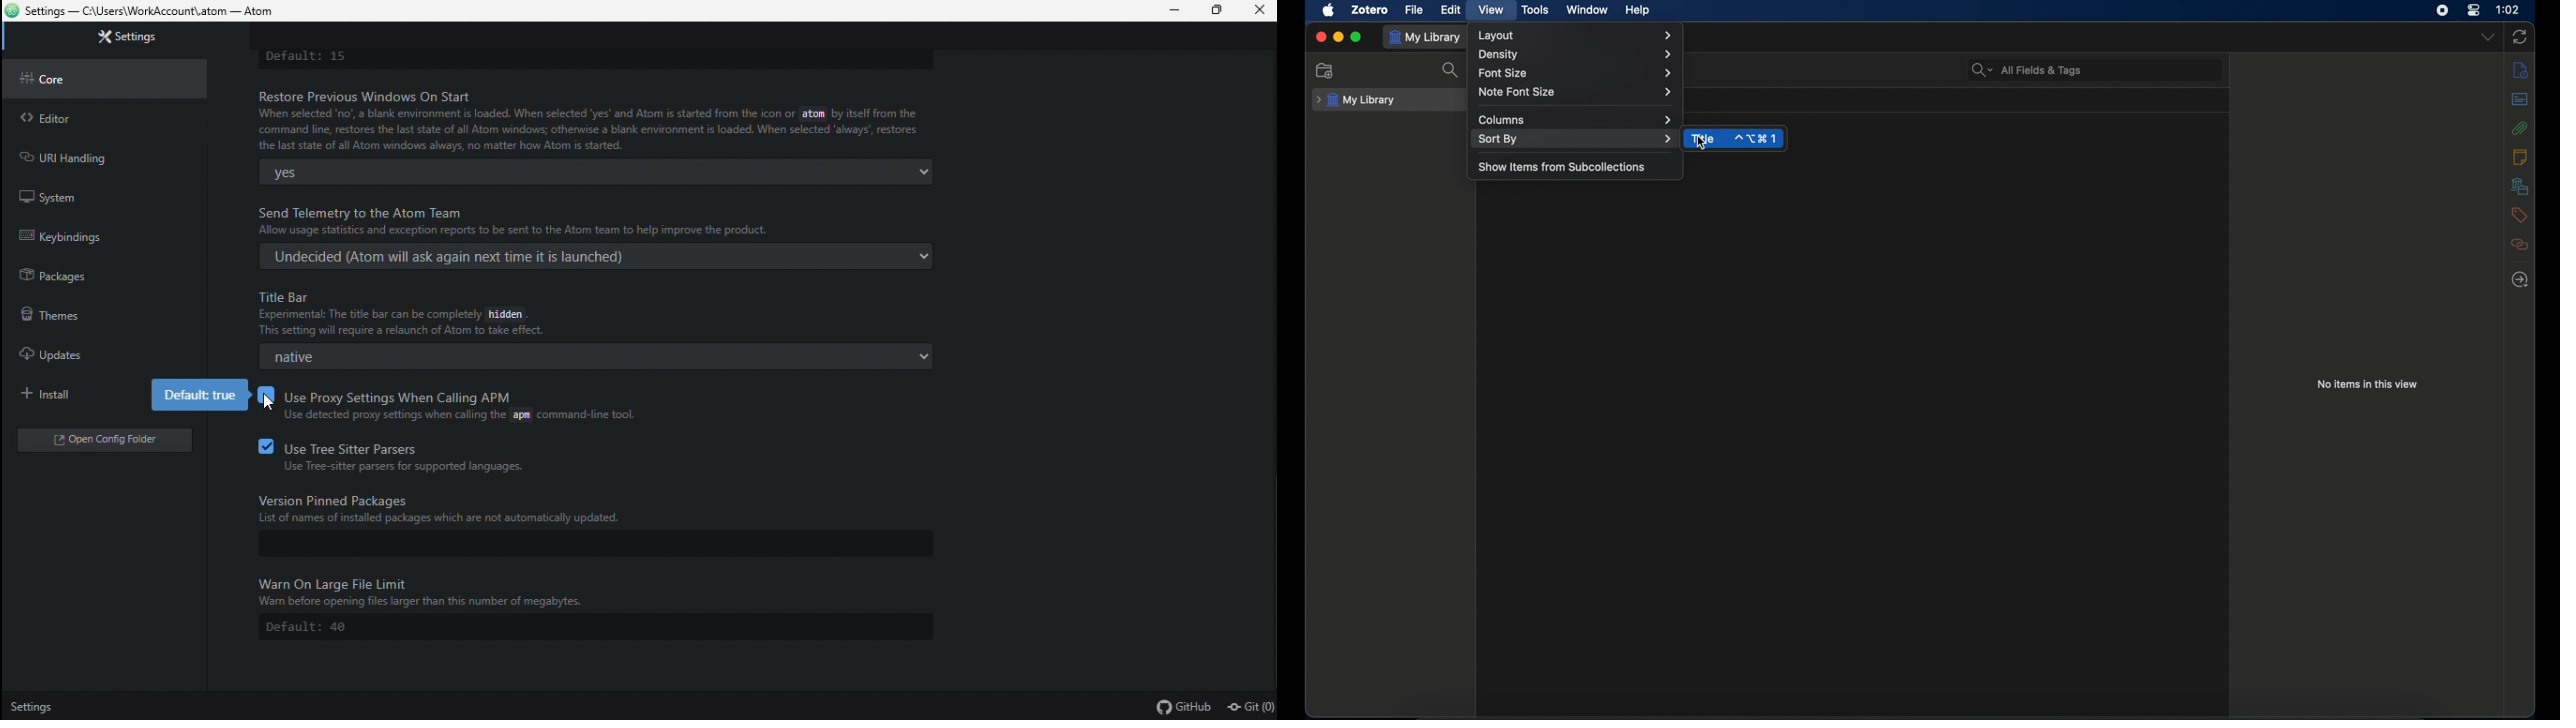  Describe the element at coordinates (2519, 128) in the screenshot. I see `attachments` at that location.